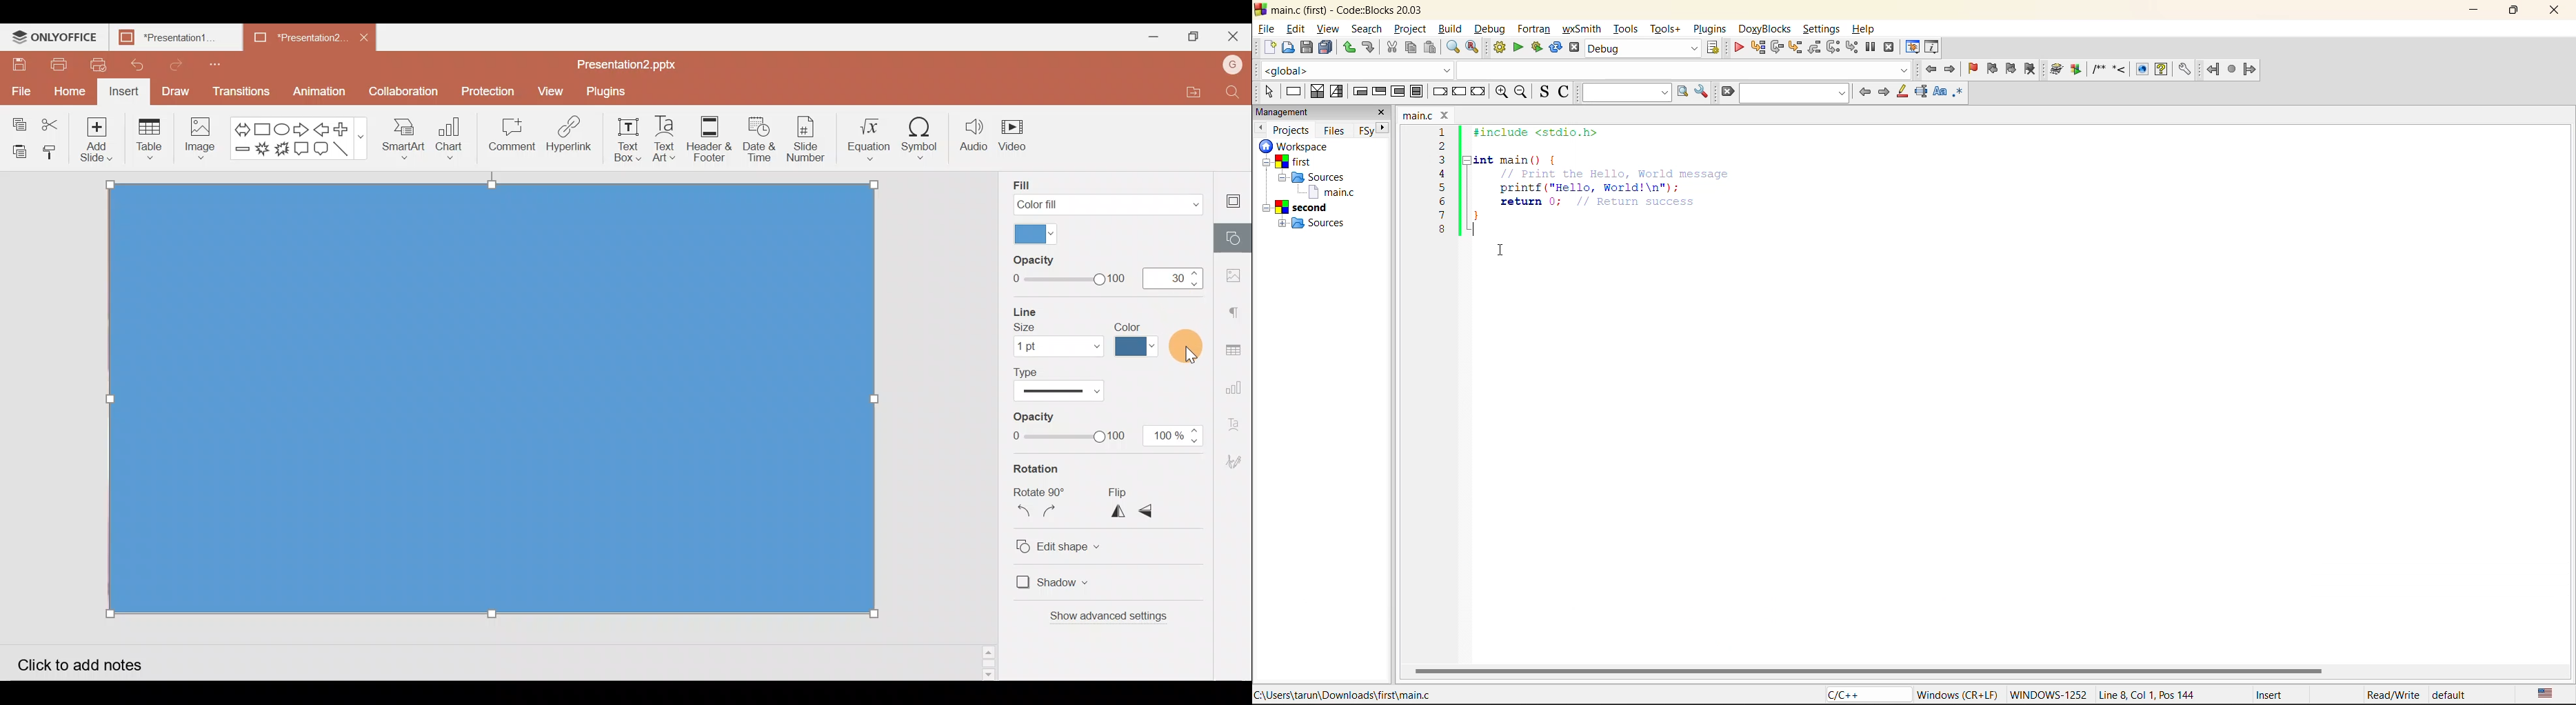 The height and width of the screenshot is (728, 2576). What do you see at coordinates (1234, 35) in the screenshot?
I see `Close` at bounding box center [1234, 35].